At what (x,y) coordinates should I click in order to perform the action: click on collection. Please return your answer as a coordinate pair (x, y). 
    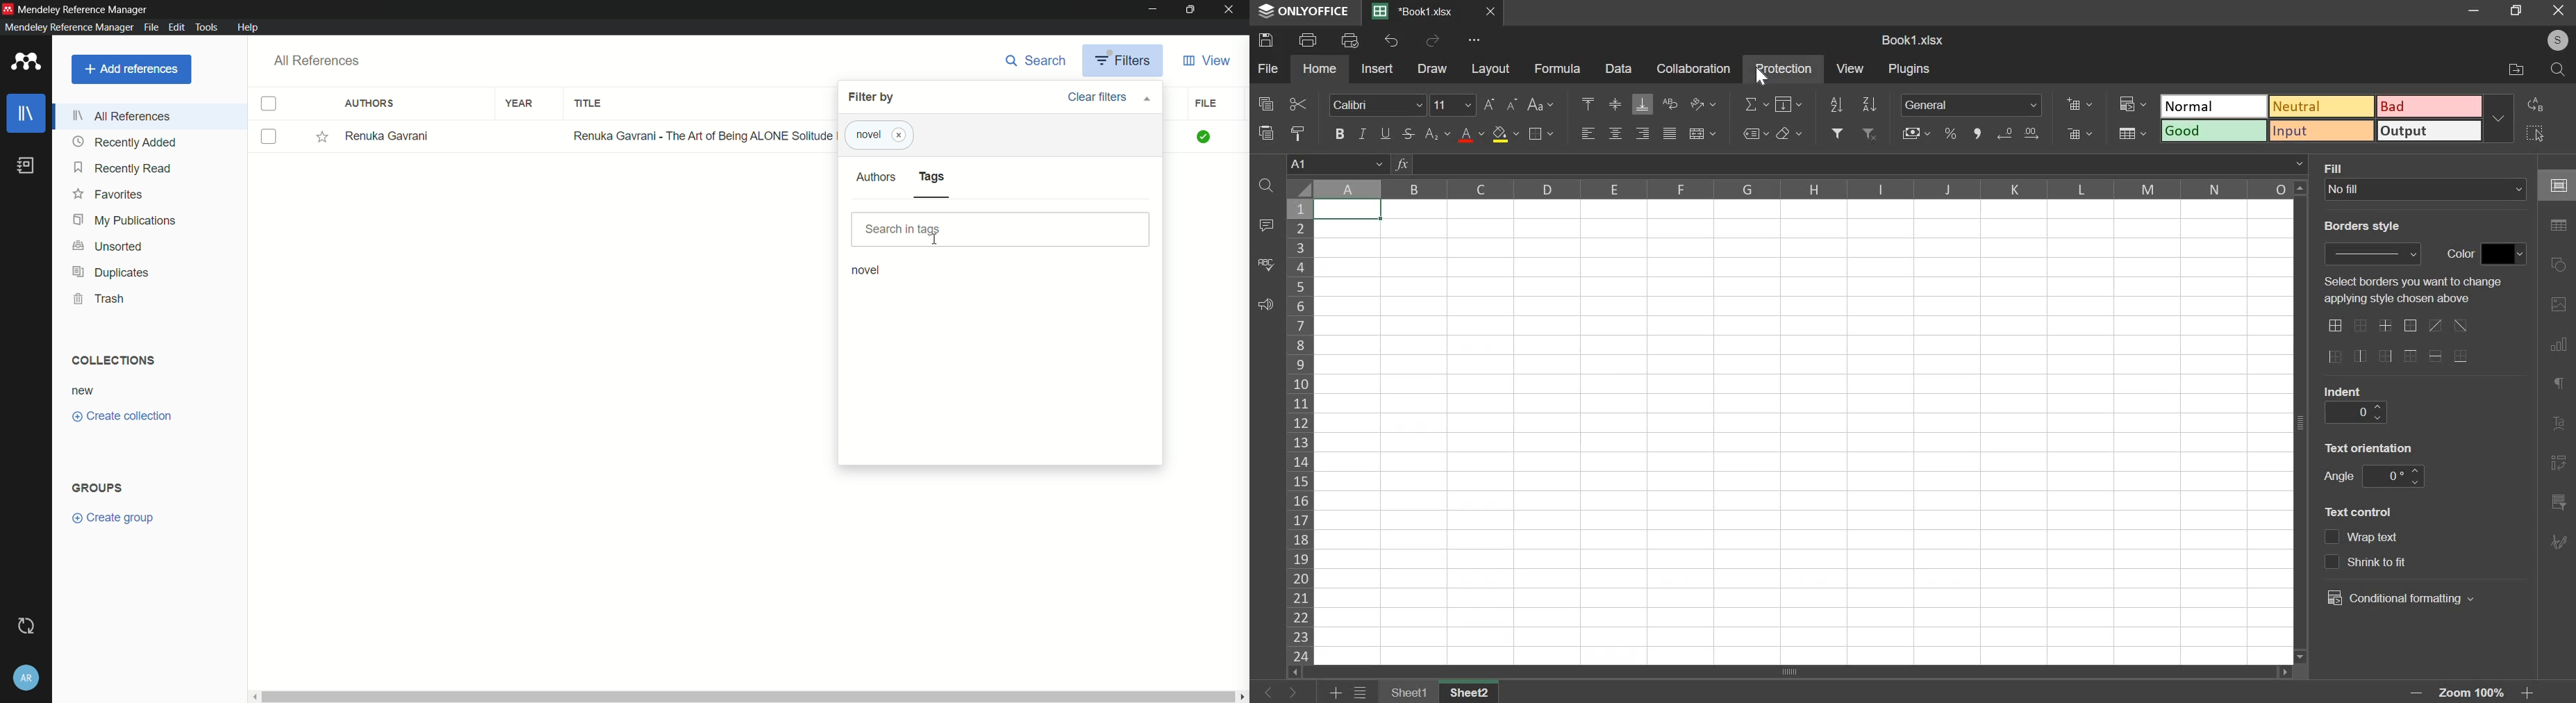
    Looking at the image, I should click on (112, 361).